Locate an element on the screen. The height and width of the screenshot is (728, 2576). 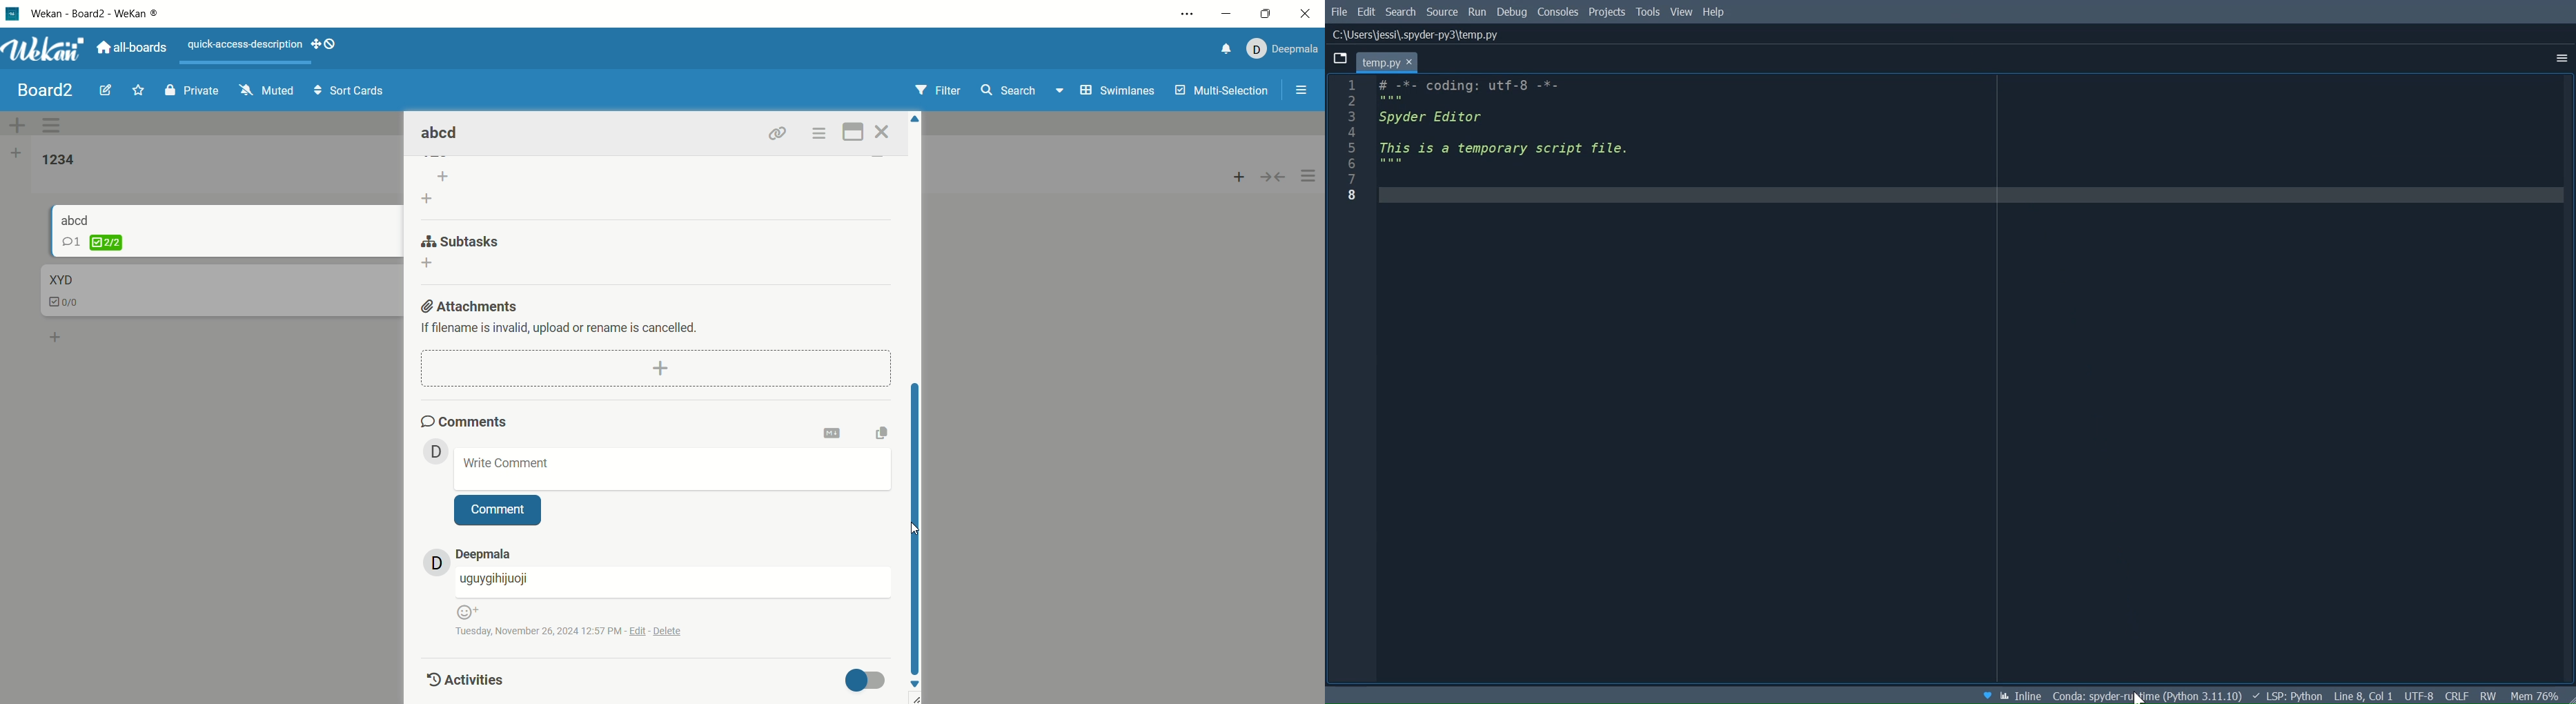
subtask is located at coordinates (462, 239).